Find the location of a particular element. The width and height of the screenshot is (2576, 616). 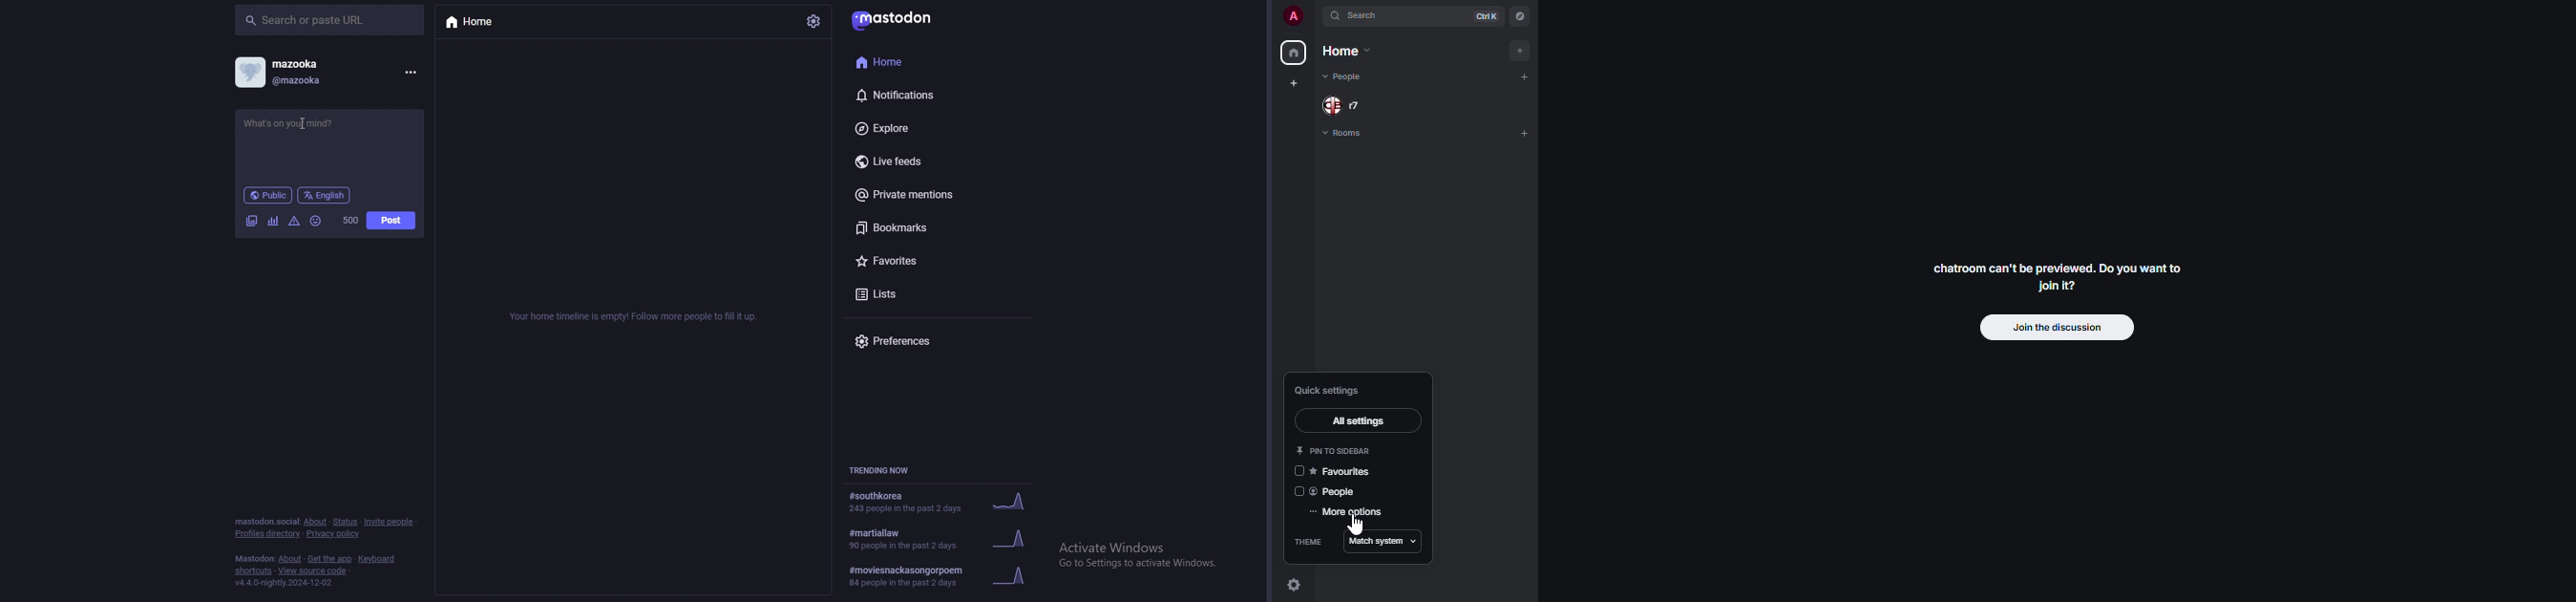

people is located at coordinates (1356, 104).